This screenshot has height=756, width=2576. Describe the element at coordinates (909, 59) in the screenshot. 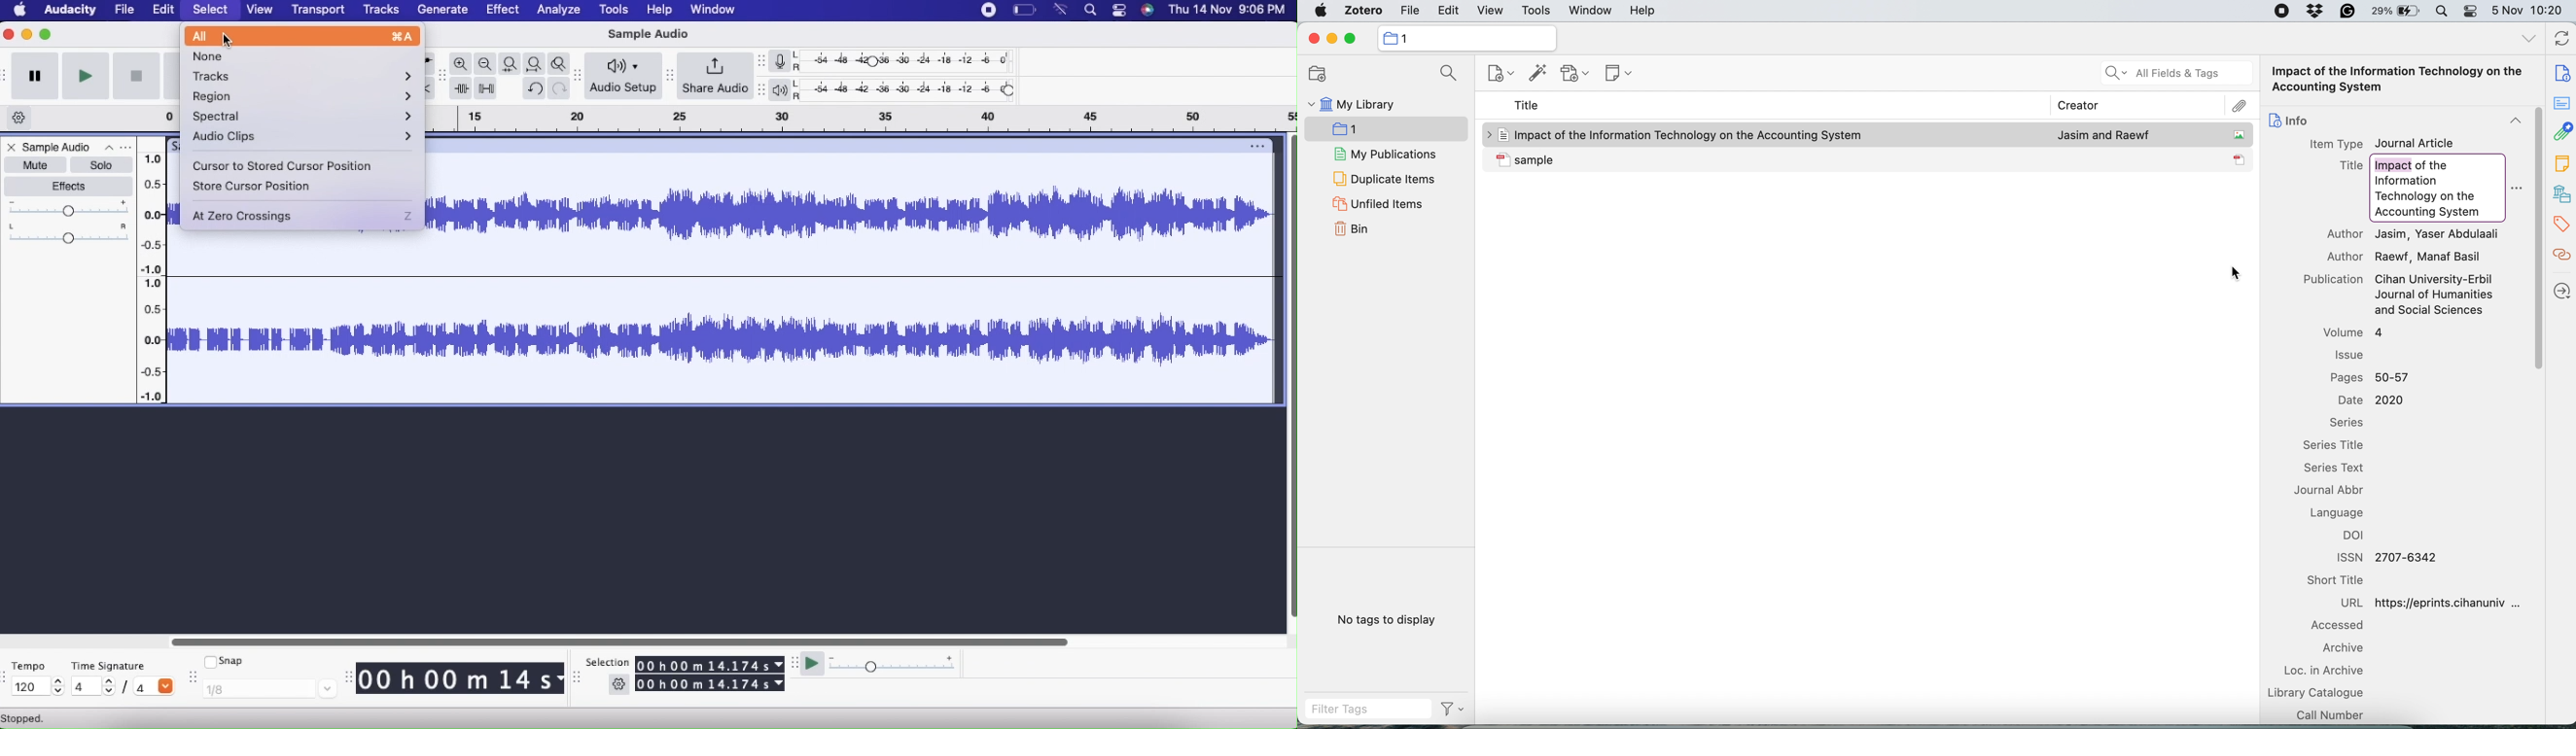

I see `Recording level` at that location.